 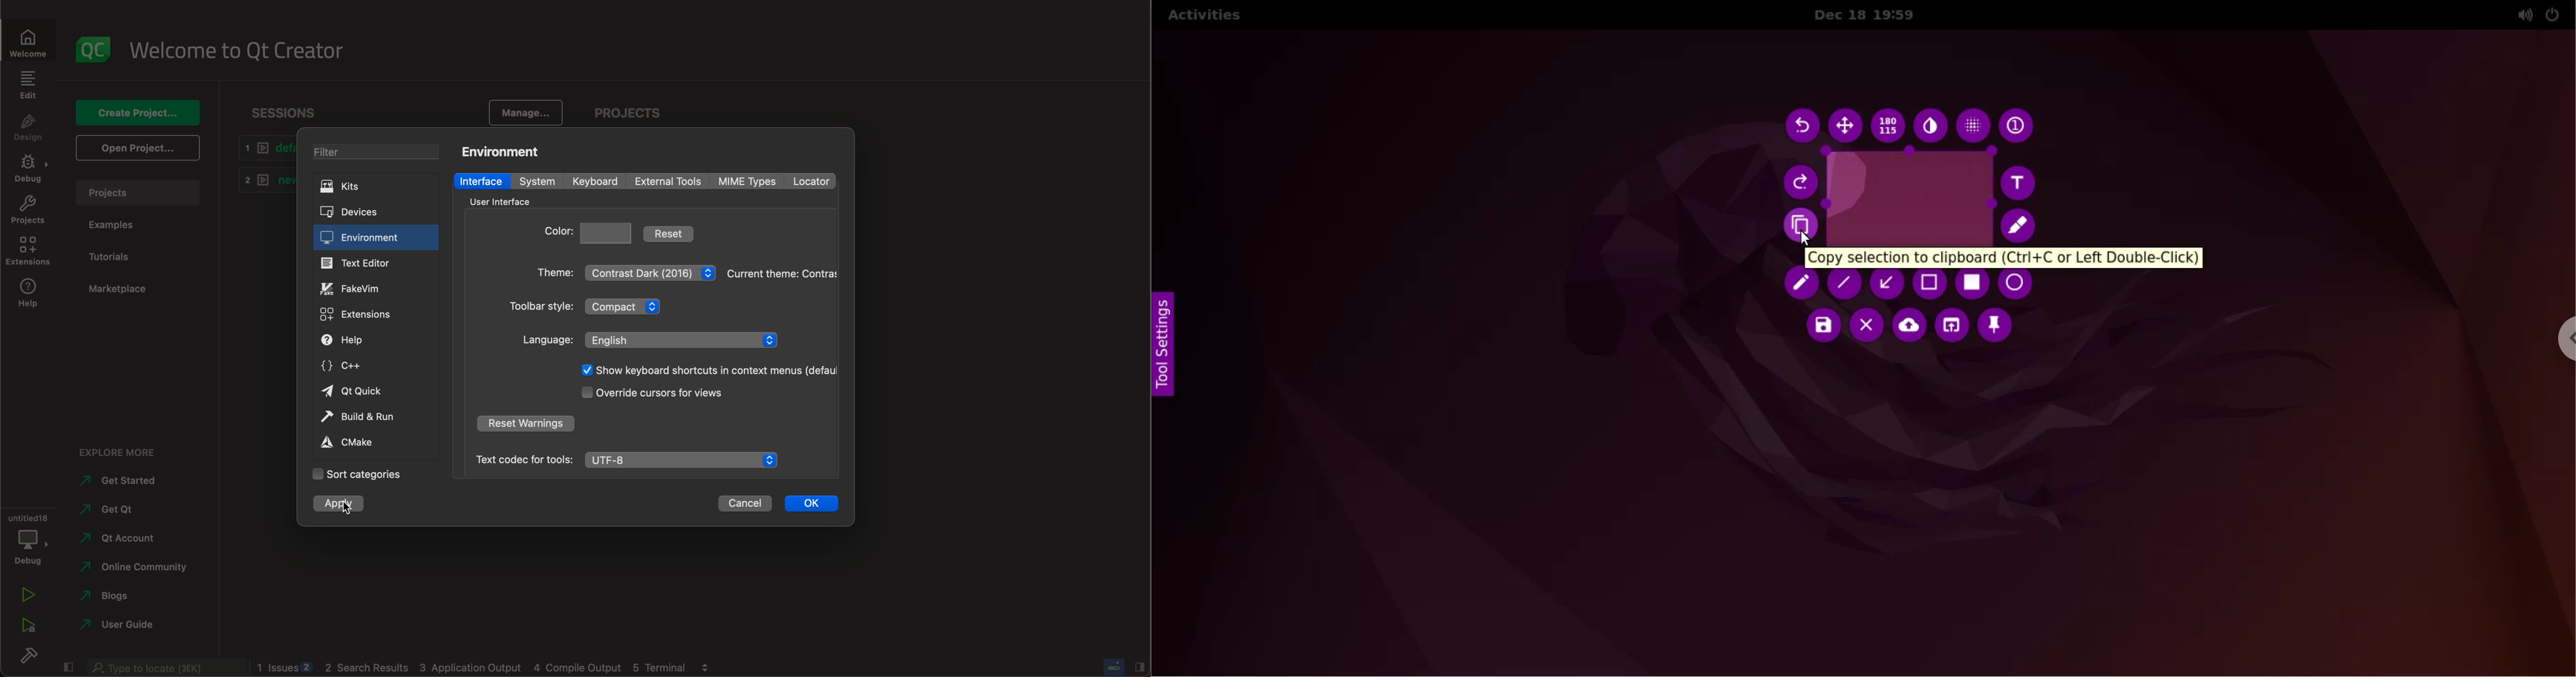 What do you see at coordinates (625, 459) in the screenshot?
I see `text code` at bounding box center [625, 459].